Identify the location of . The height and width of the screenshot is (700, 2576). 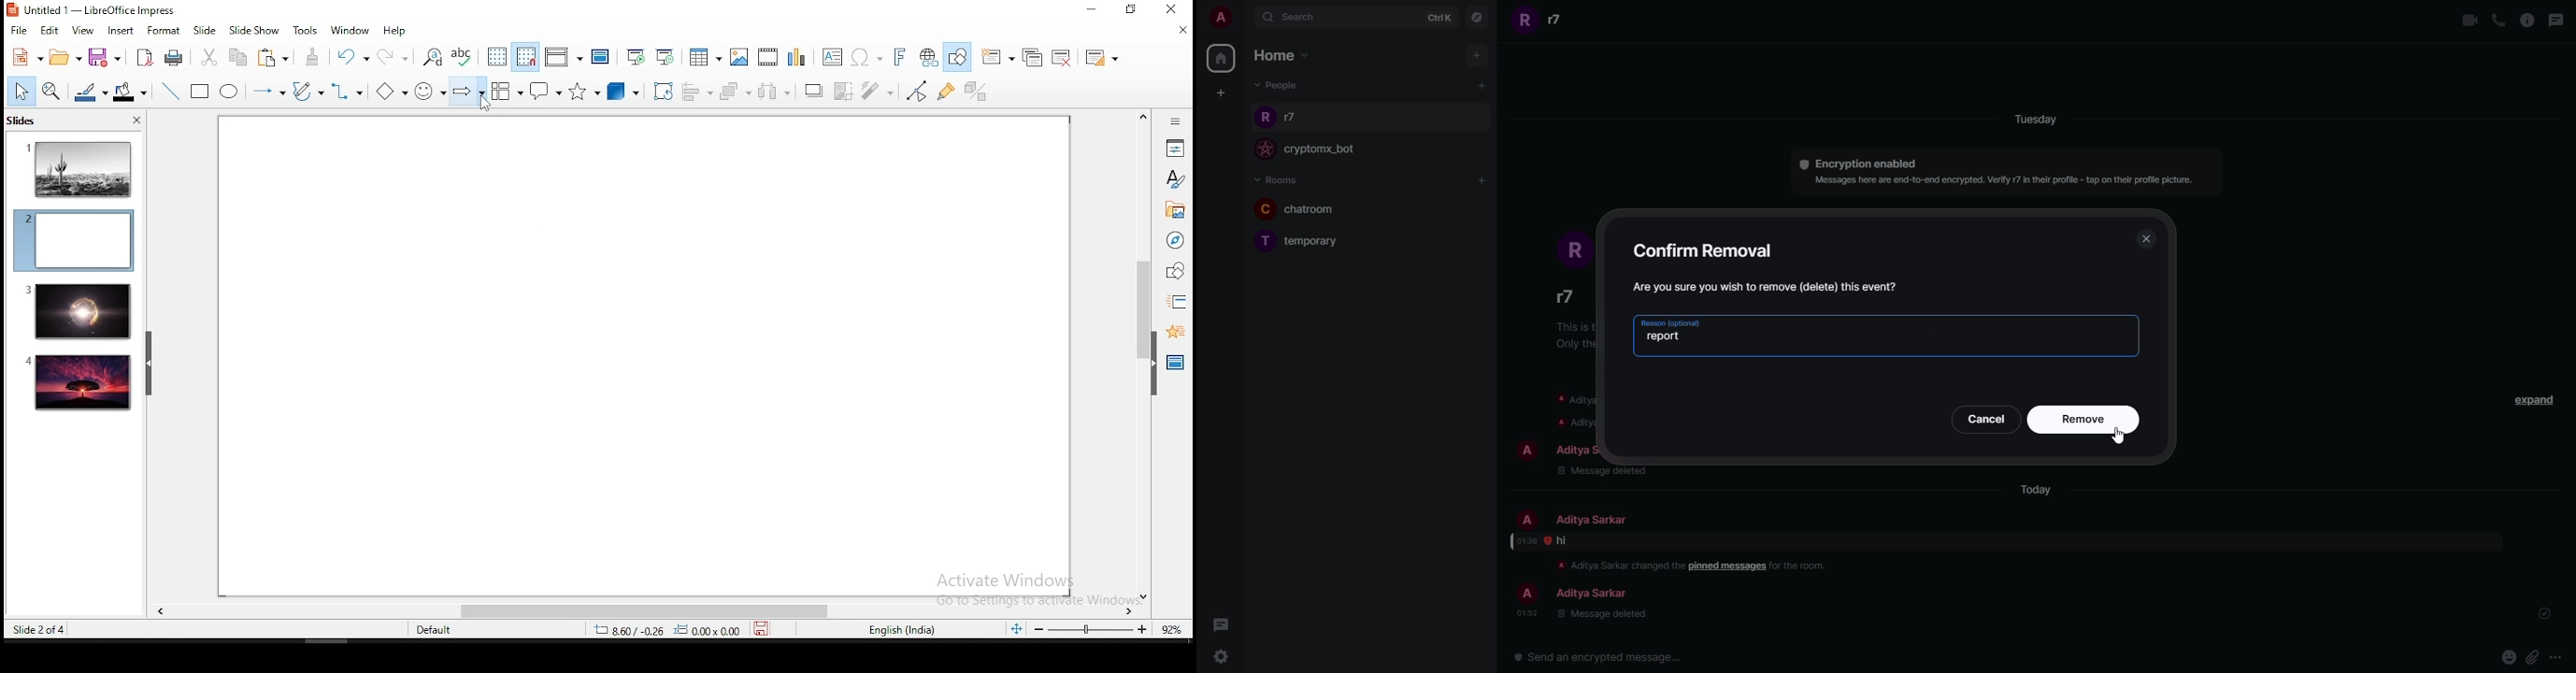
(1173, 121).